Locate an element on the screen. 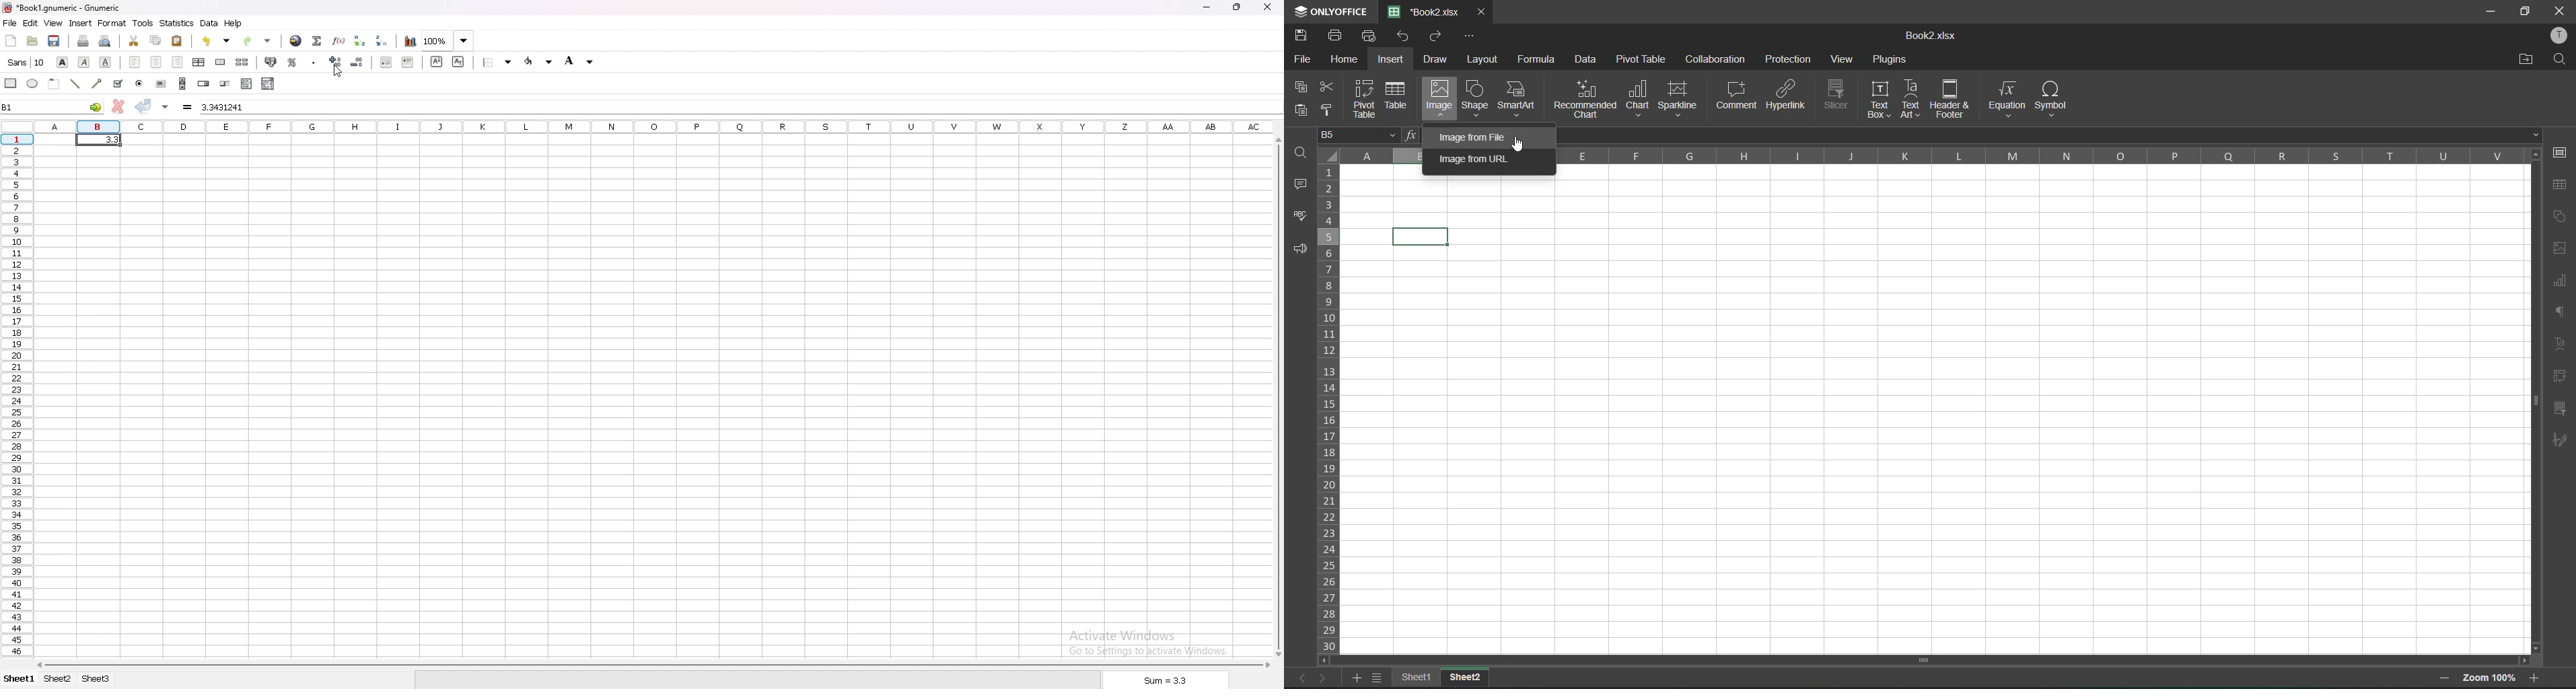 The image size is (2576, 700). cut is located at coordinates (1330, 87).